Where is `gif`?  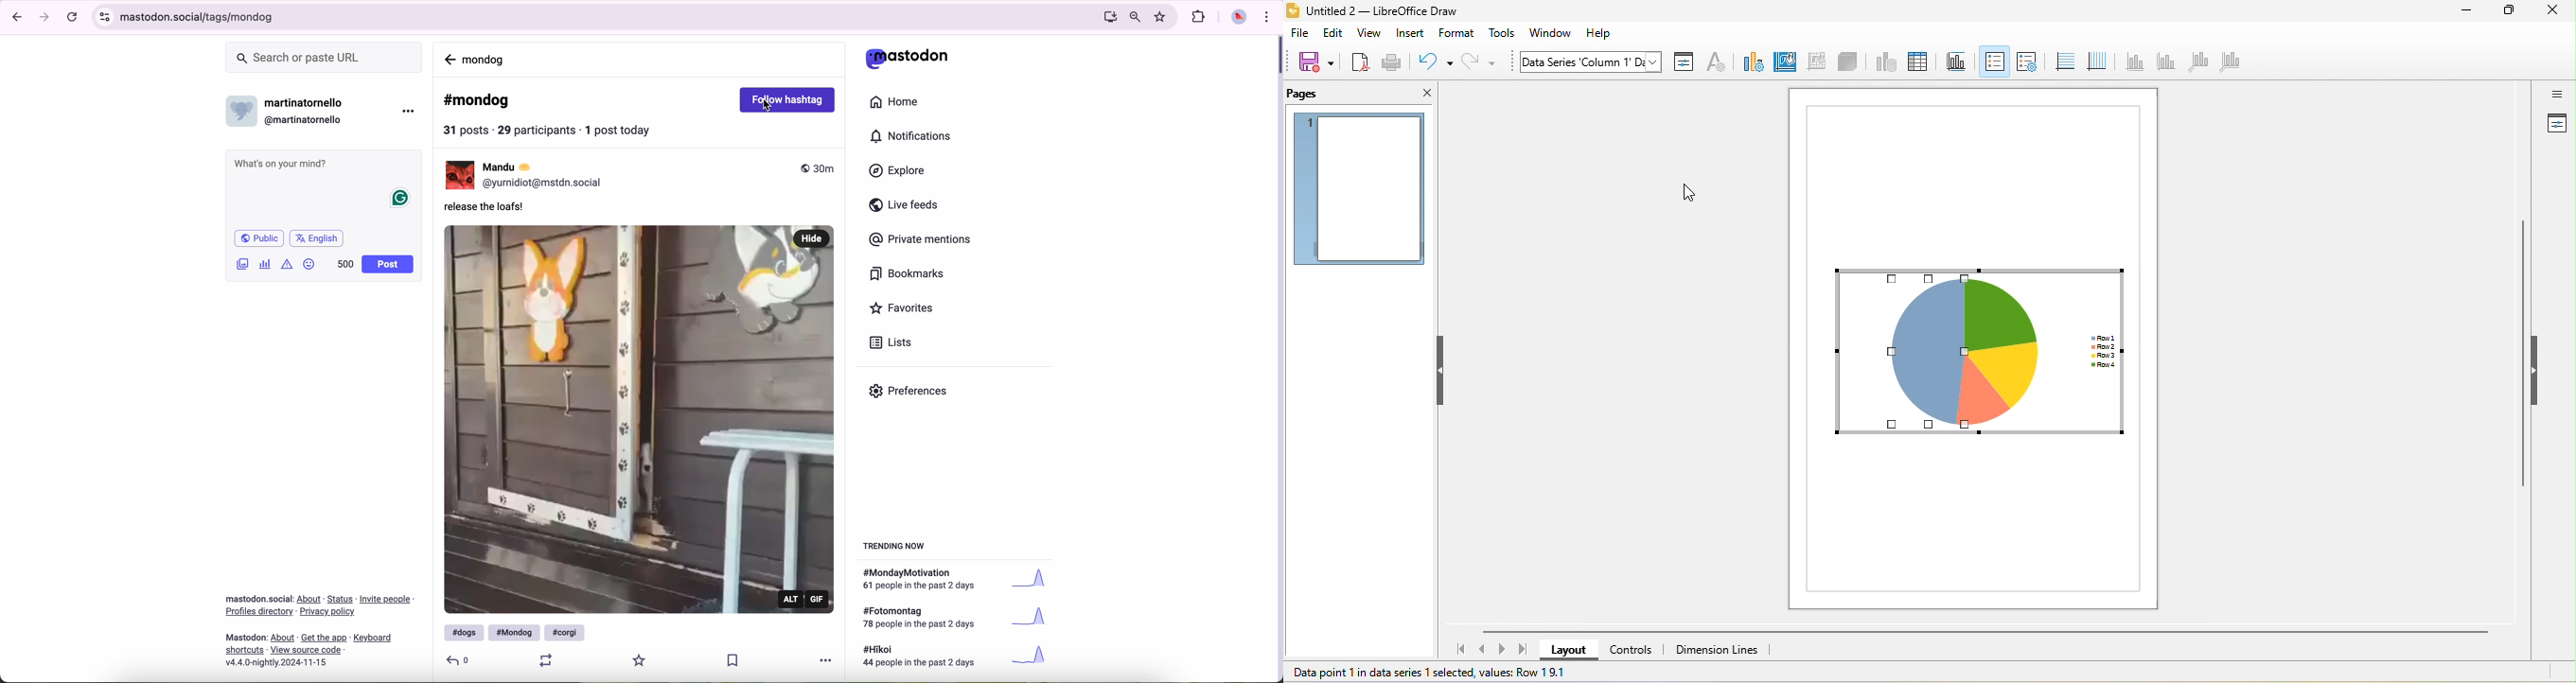 gif is located at coordinates (819, 599).